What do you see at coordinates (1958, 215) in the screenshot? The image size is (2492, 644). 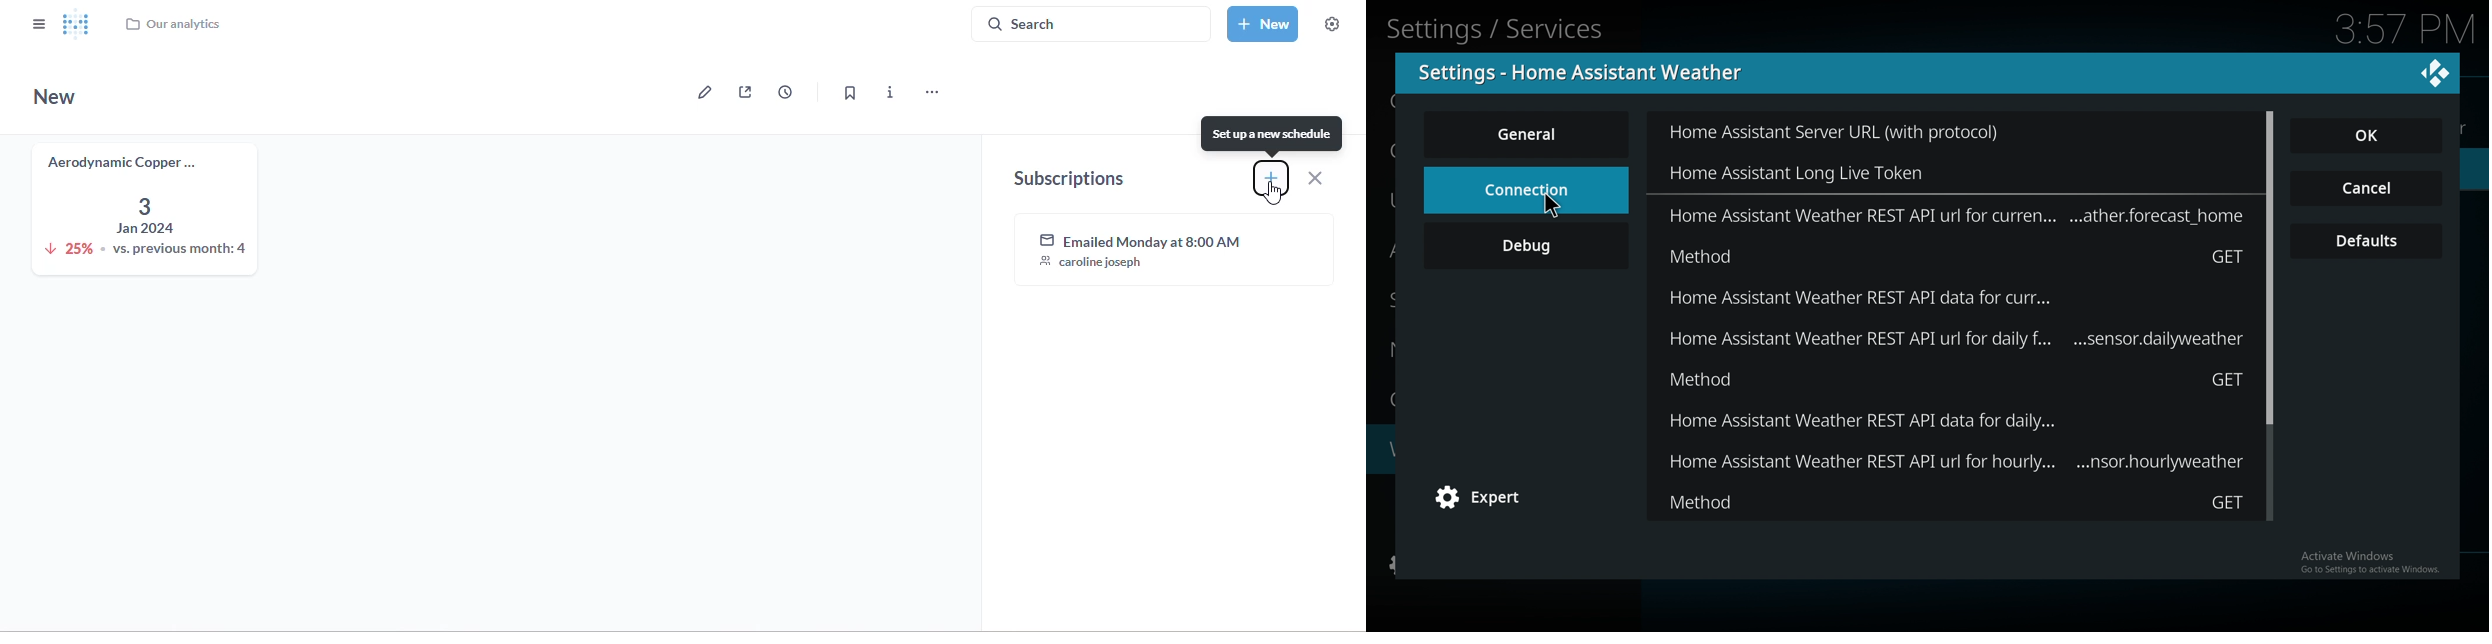 I see `home assistant weather rest api` at bounding box center [1958, 215].